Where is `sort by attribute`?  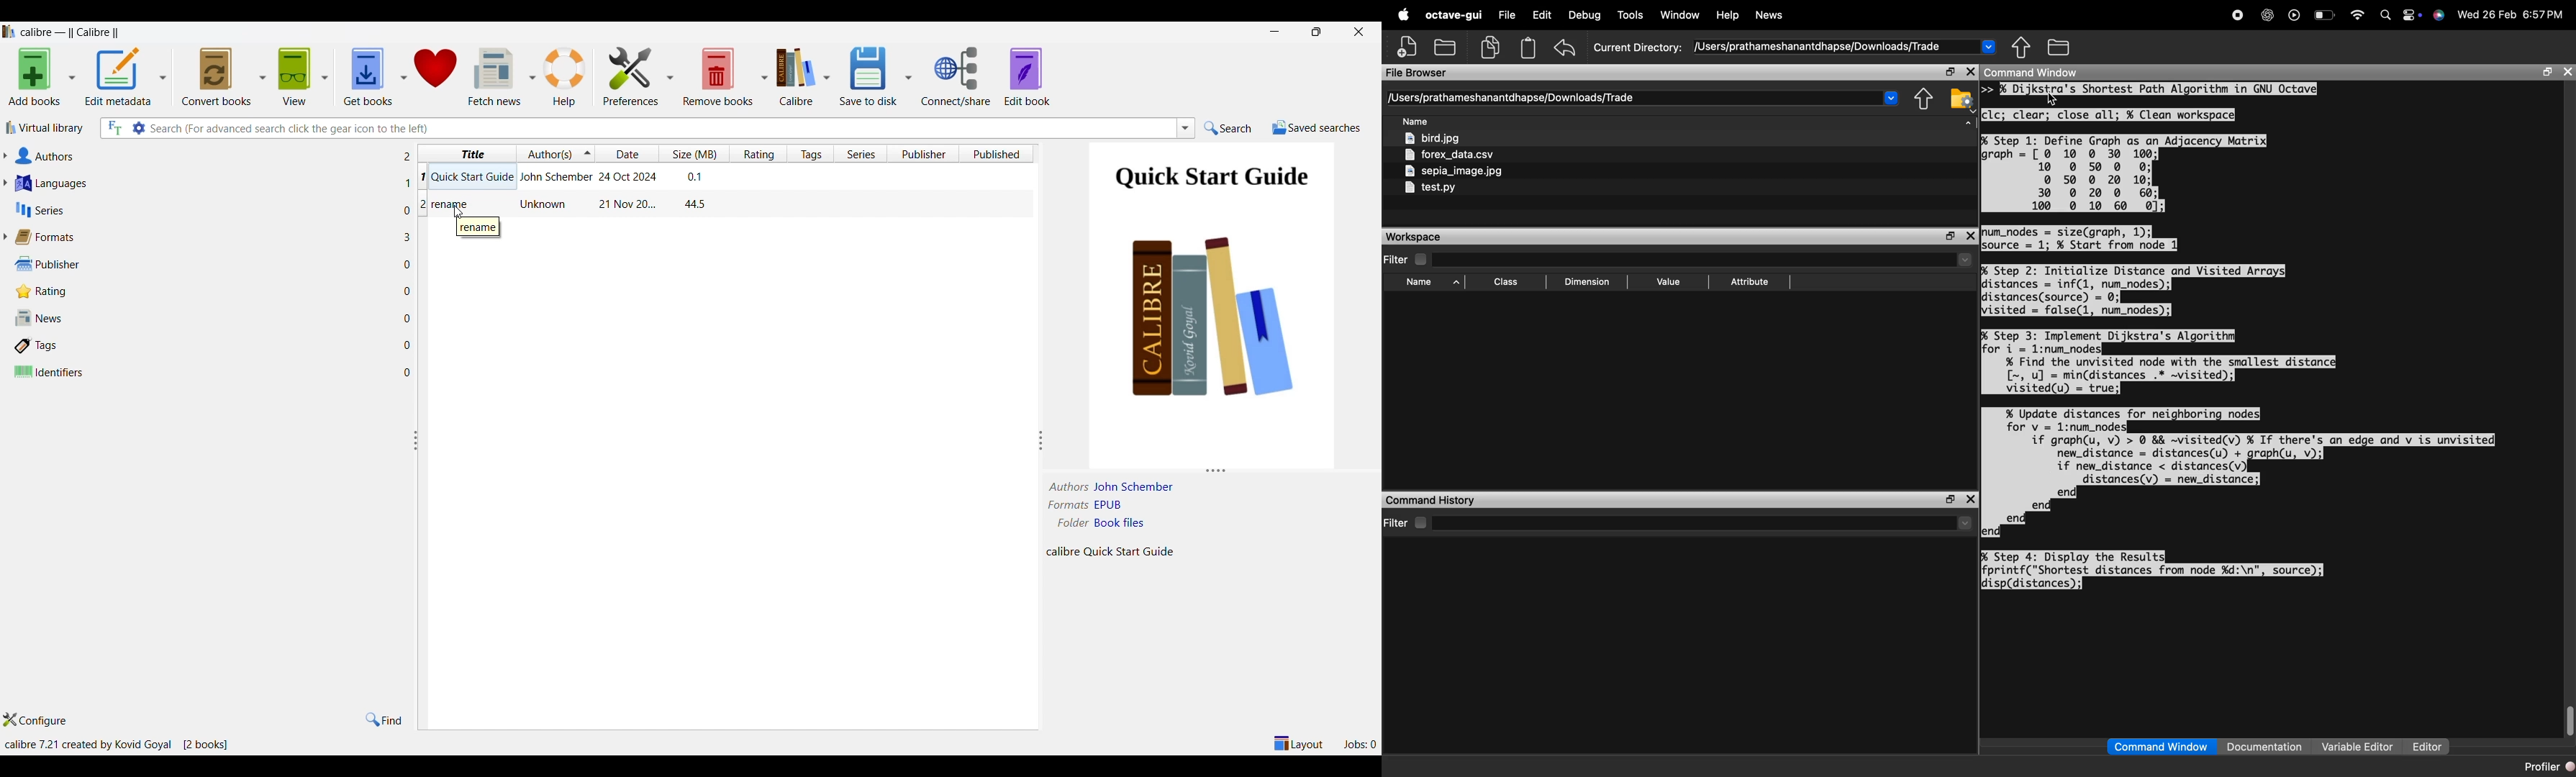
sort by attribute is located at coordinates (1753, 282).